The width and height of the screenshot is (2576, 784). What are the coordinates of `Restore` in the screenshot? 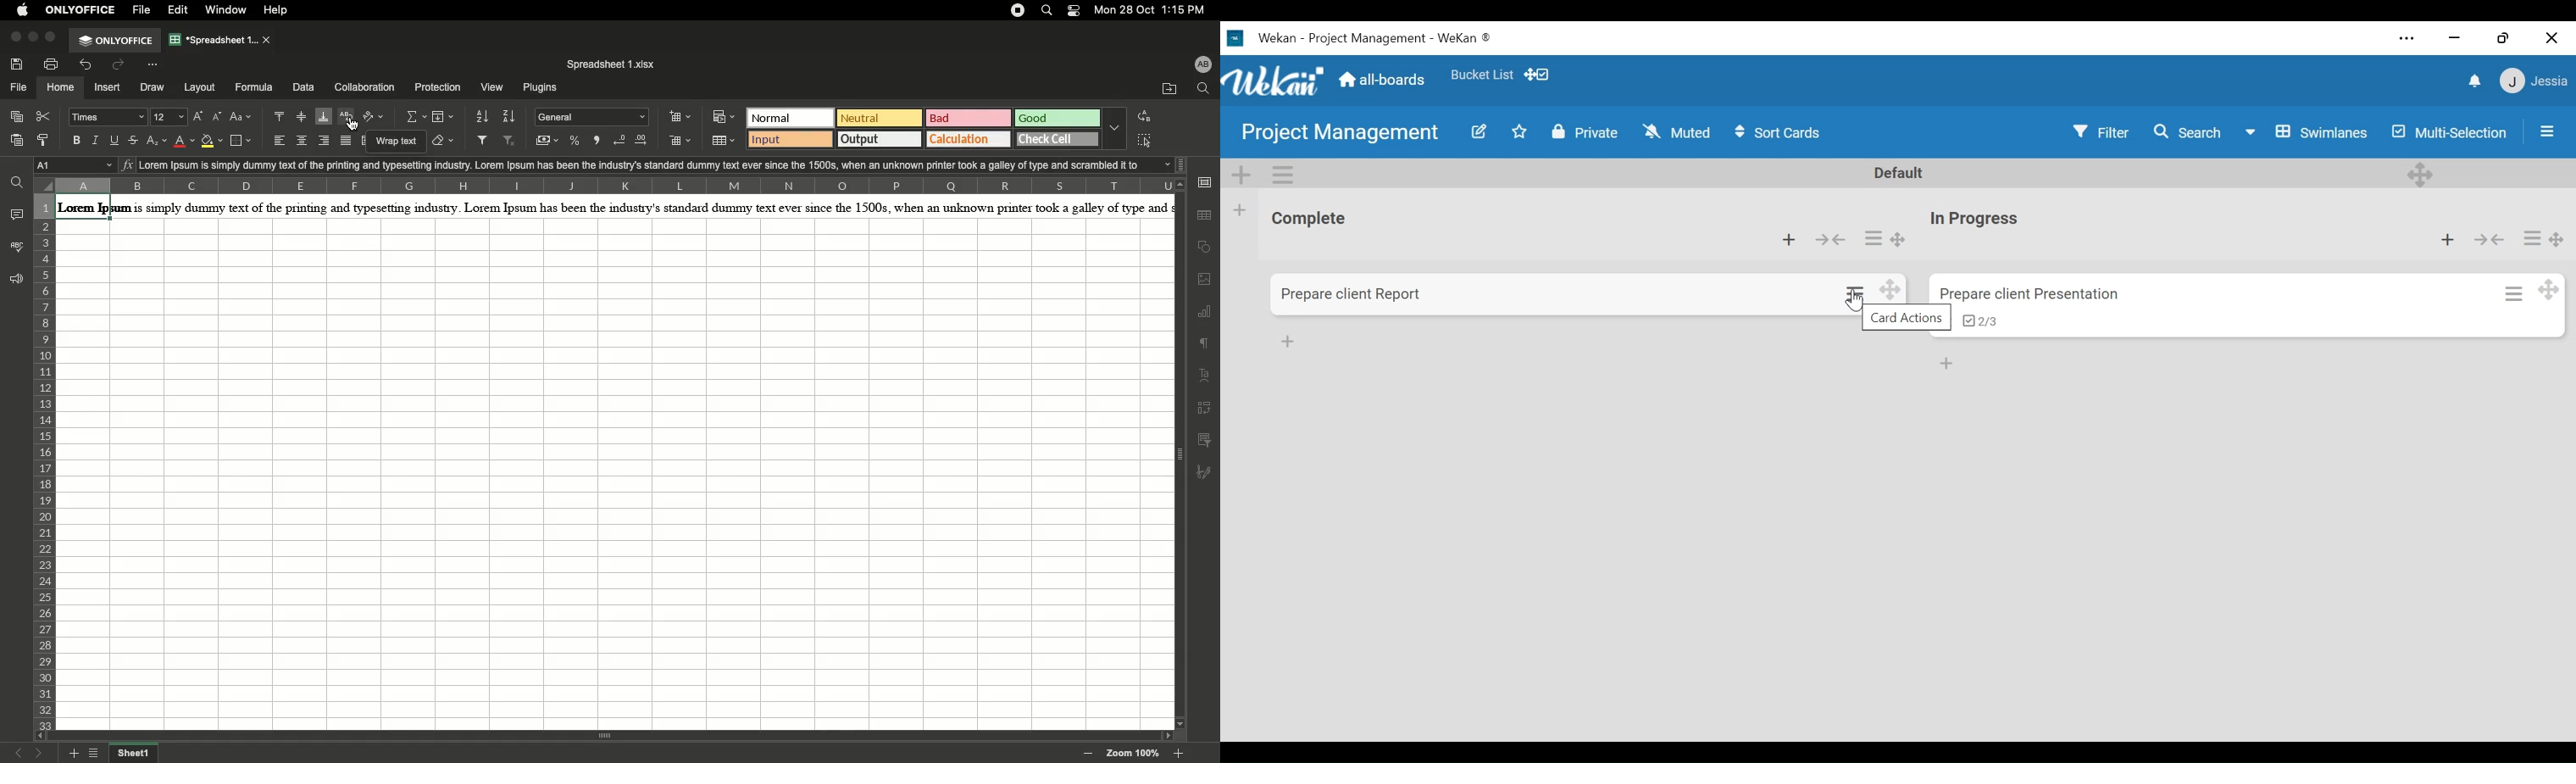 It's located at (2505, 37).